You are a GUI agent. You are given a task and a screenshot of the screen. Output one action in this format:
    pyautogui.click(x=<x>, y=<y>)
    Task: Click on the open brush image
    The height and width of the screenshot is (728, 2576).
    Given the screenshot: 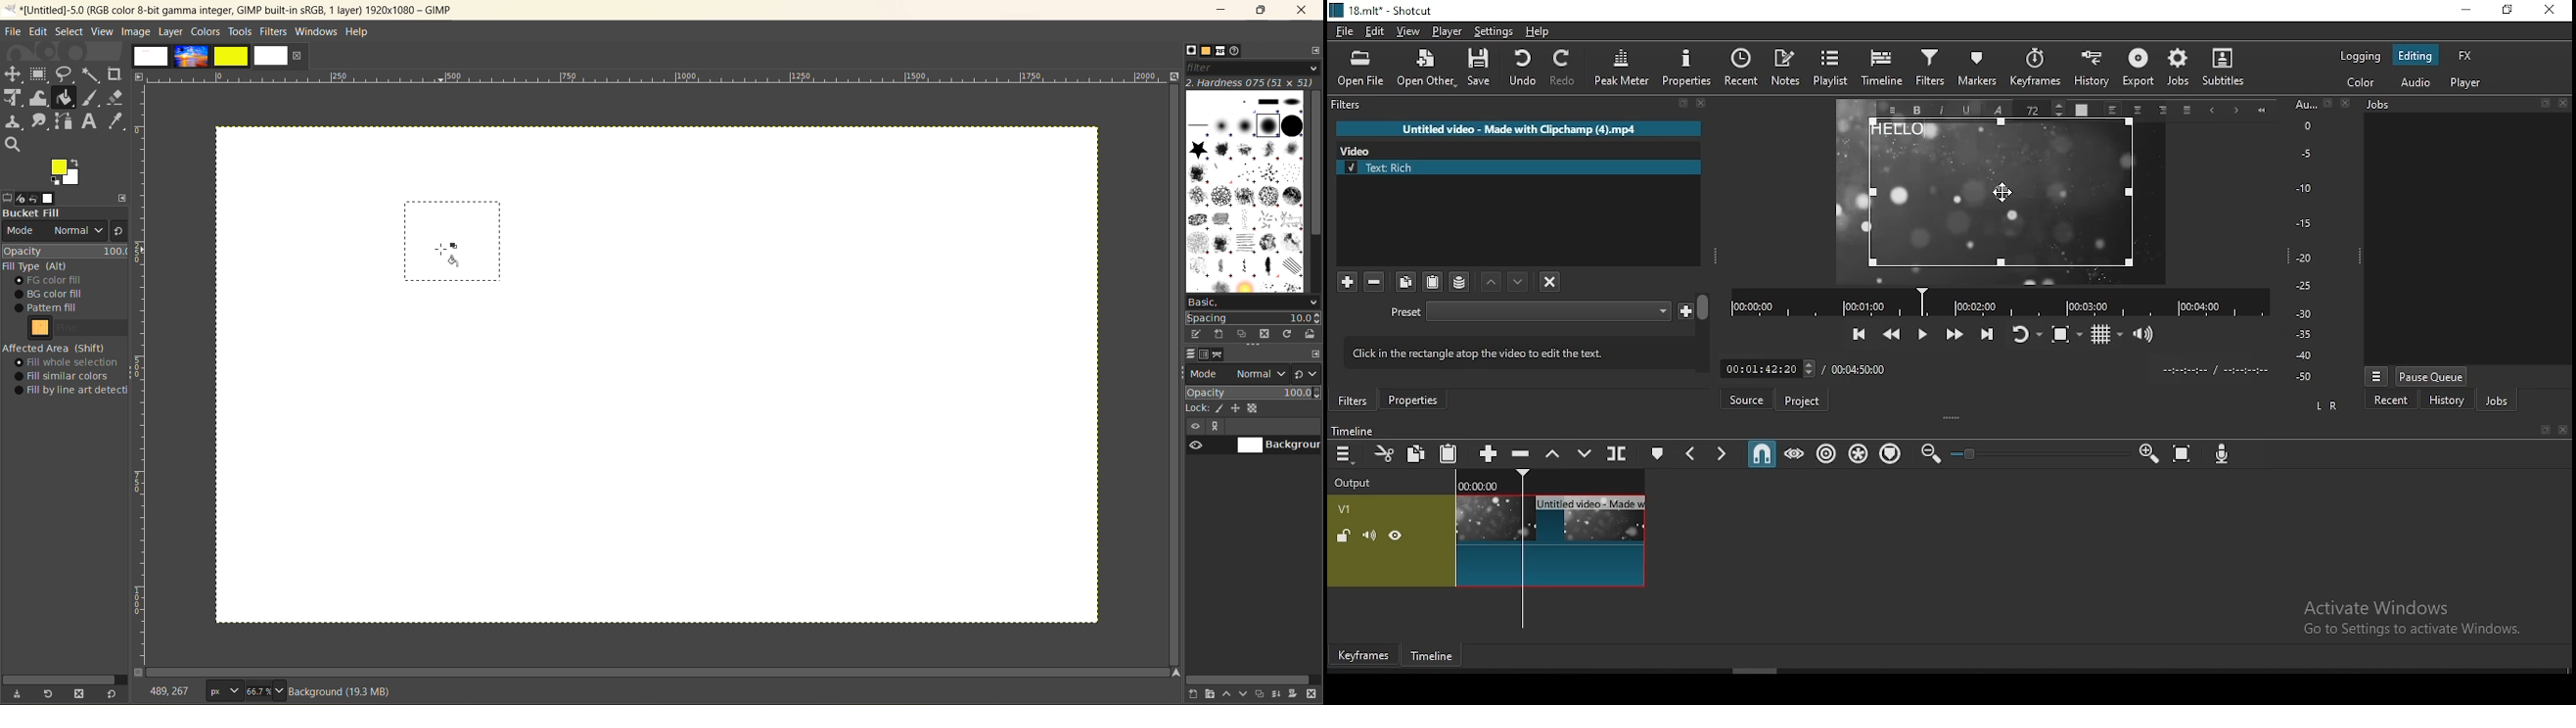 What is the action you would take?
    pyautogui.click(x=1311, y=335)
    